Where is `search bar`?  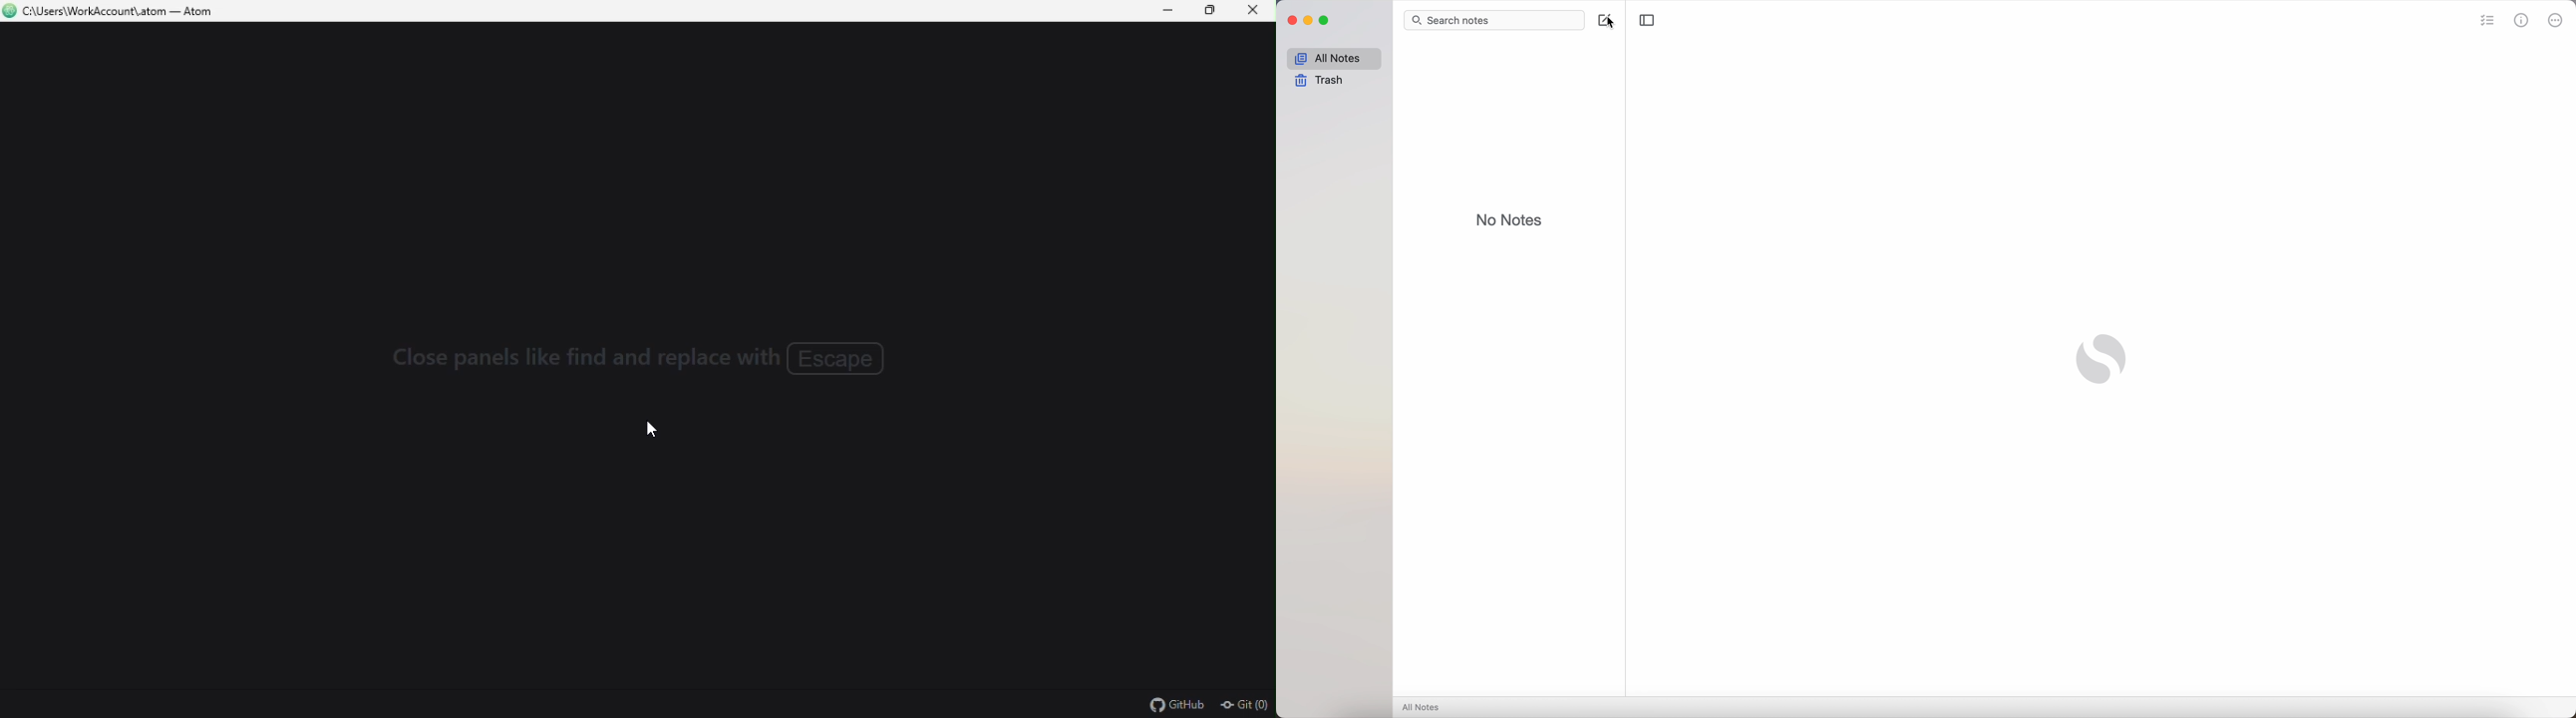
search bar is located at coordinates (1493, 19).